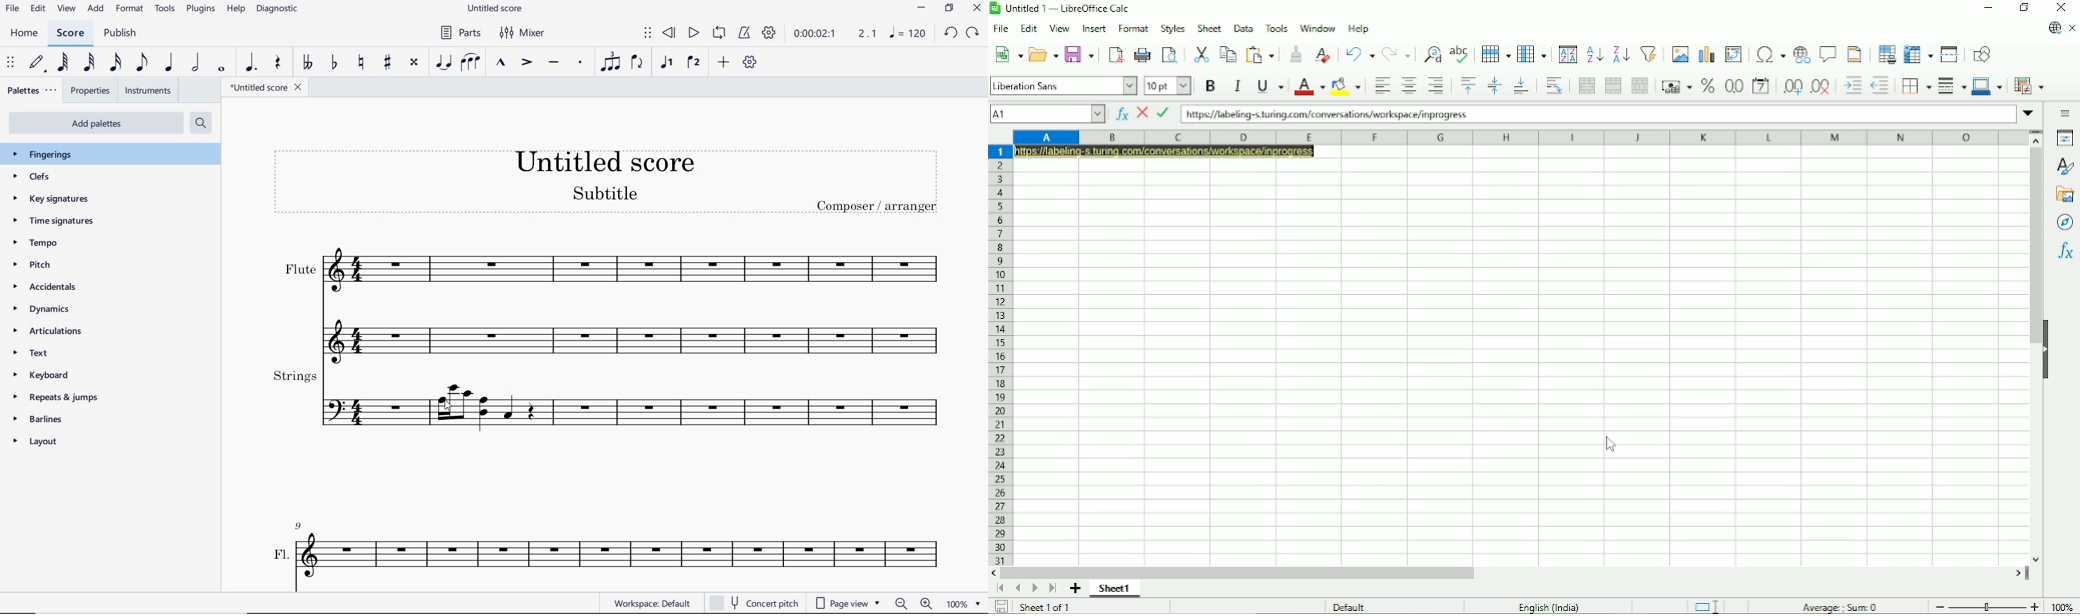 This screenshot has width=2100, height=616. I want to click on Save, so click(1080, 53).